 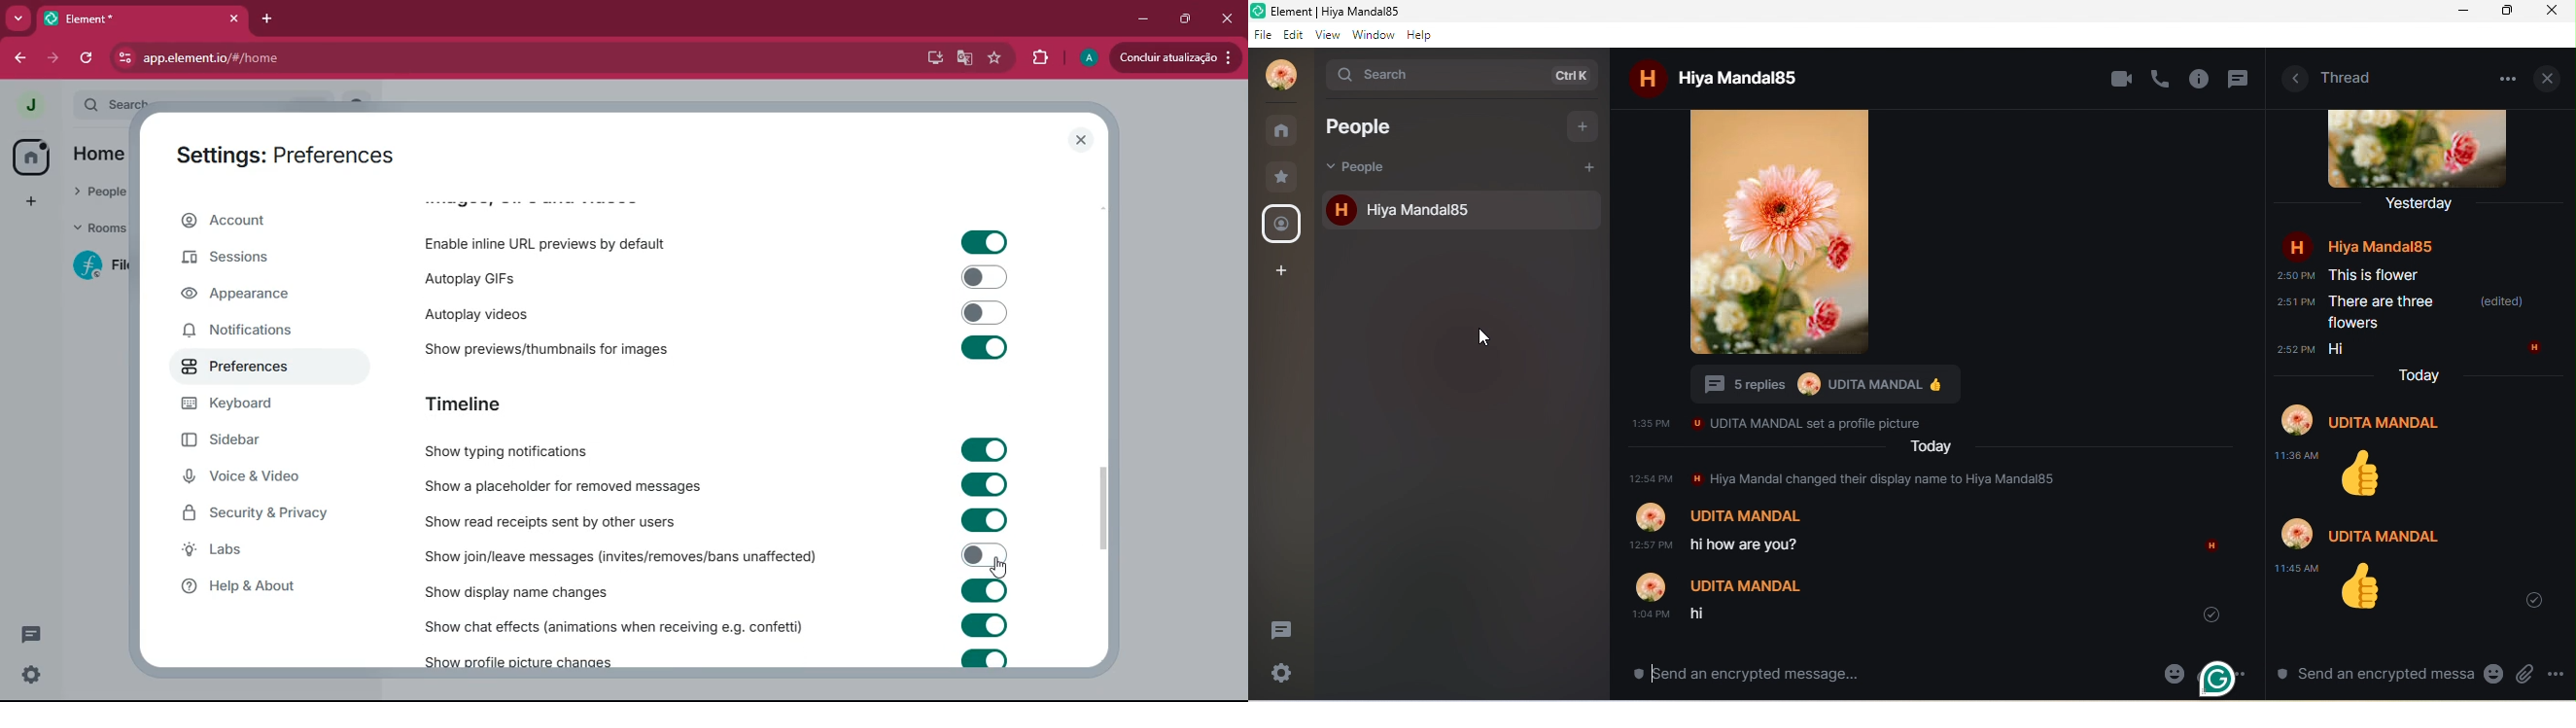 What do you see at coordinates (2389, 423) in the screenshot?
I see `Udita Mandal` at bounding box center [2389, 423].